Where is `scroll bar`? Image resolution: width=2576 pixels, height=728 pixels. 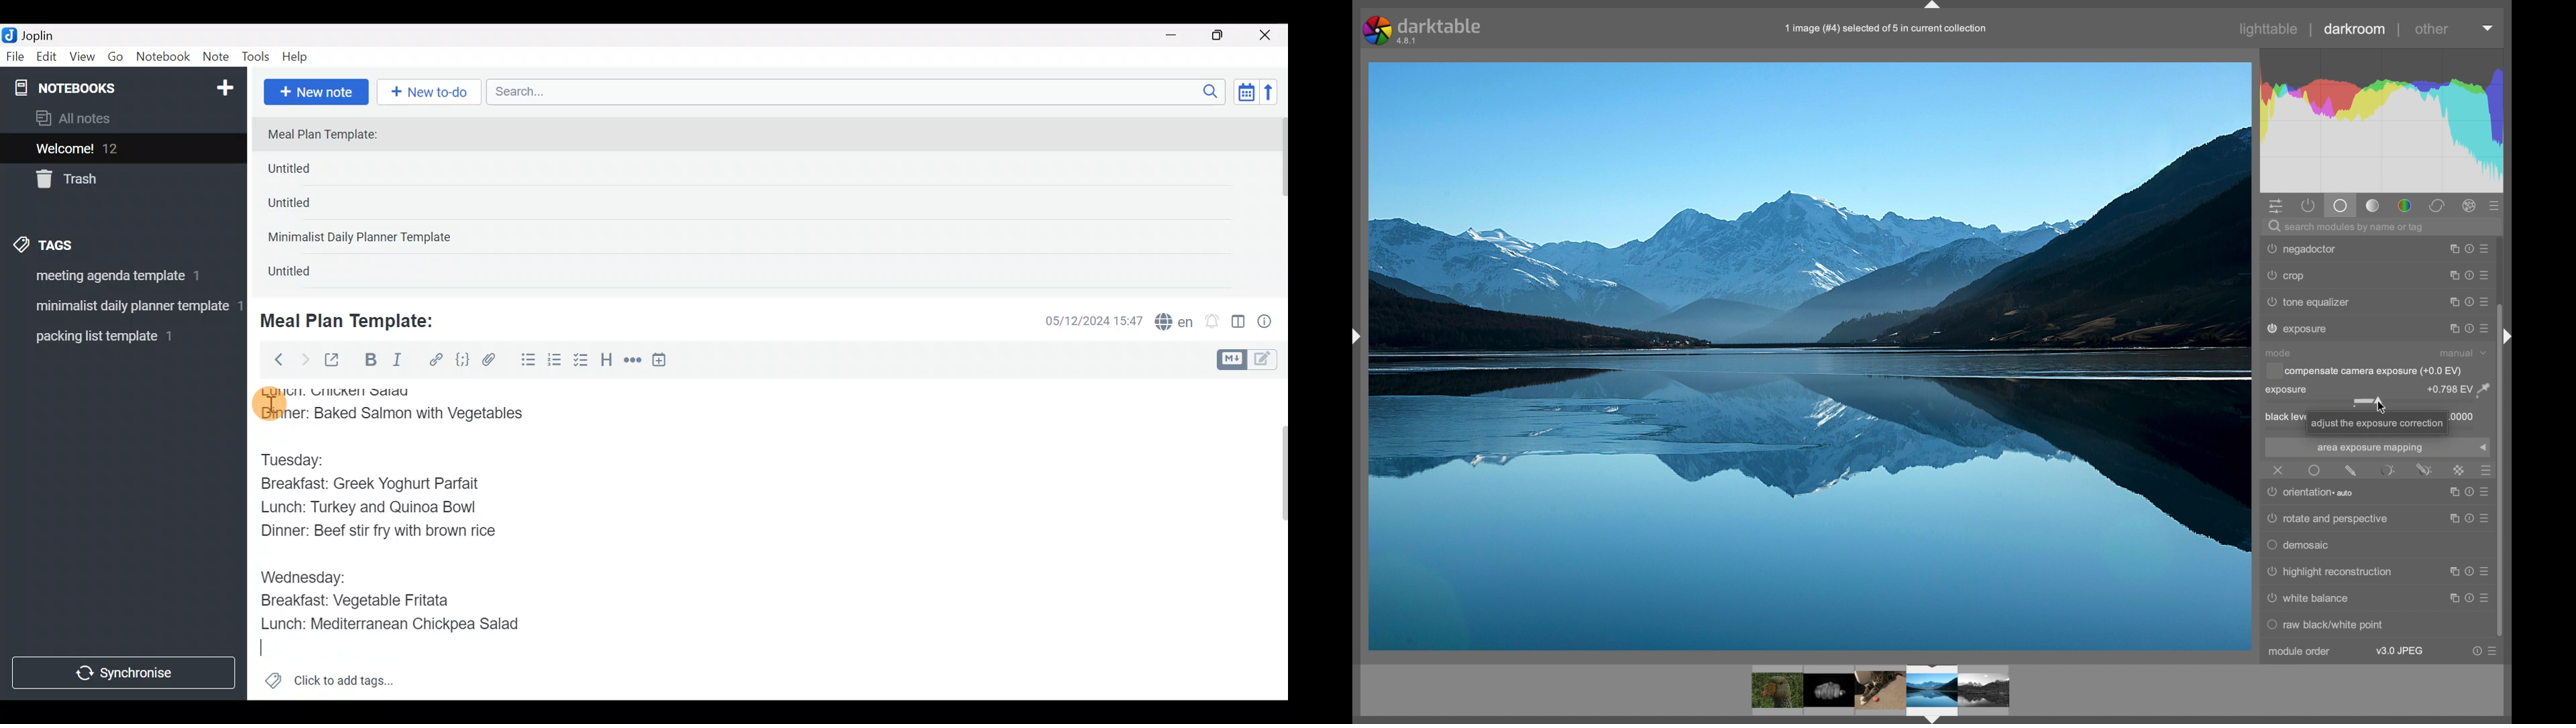 scroll bar is located at coordinates (1279, 202).